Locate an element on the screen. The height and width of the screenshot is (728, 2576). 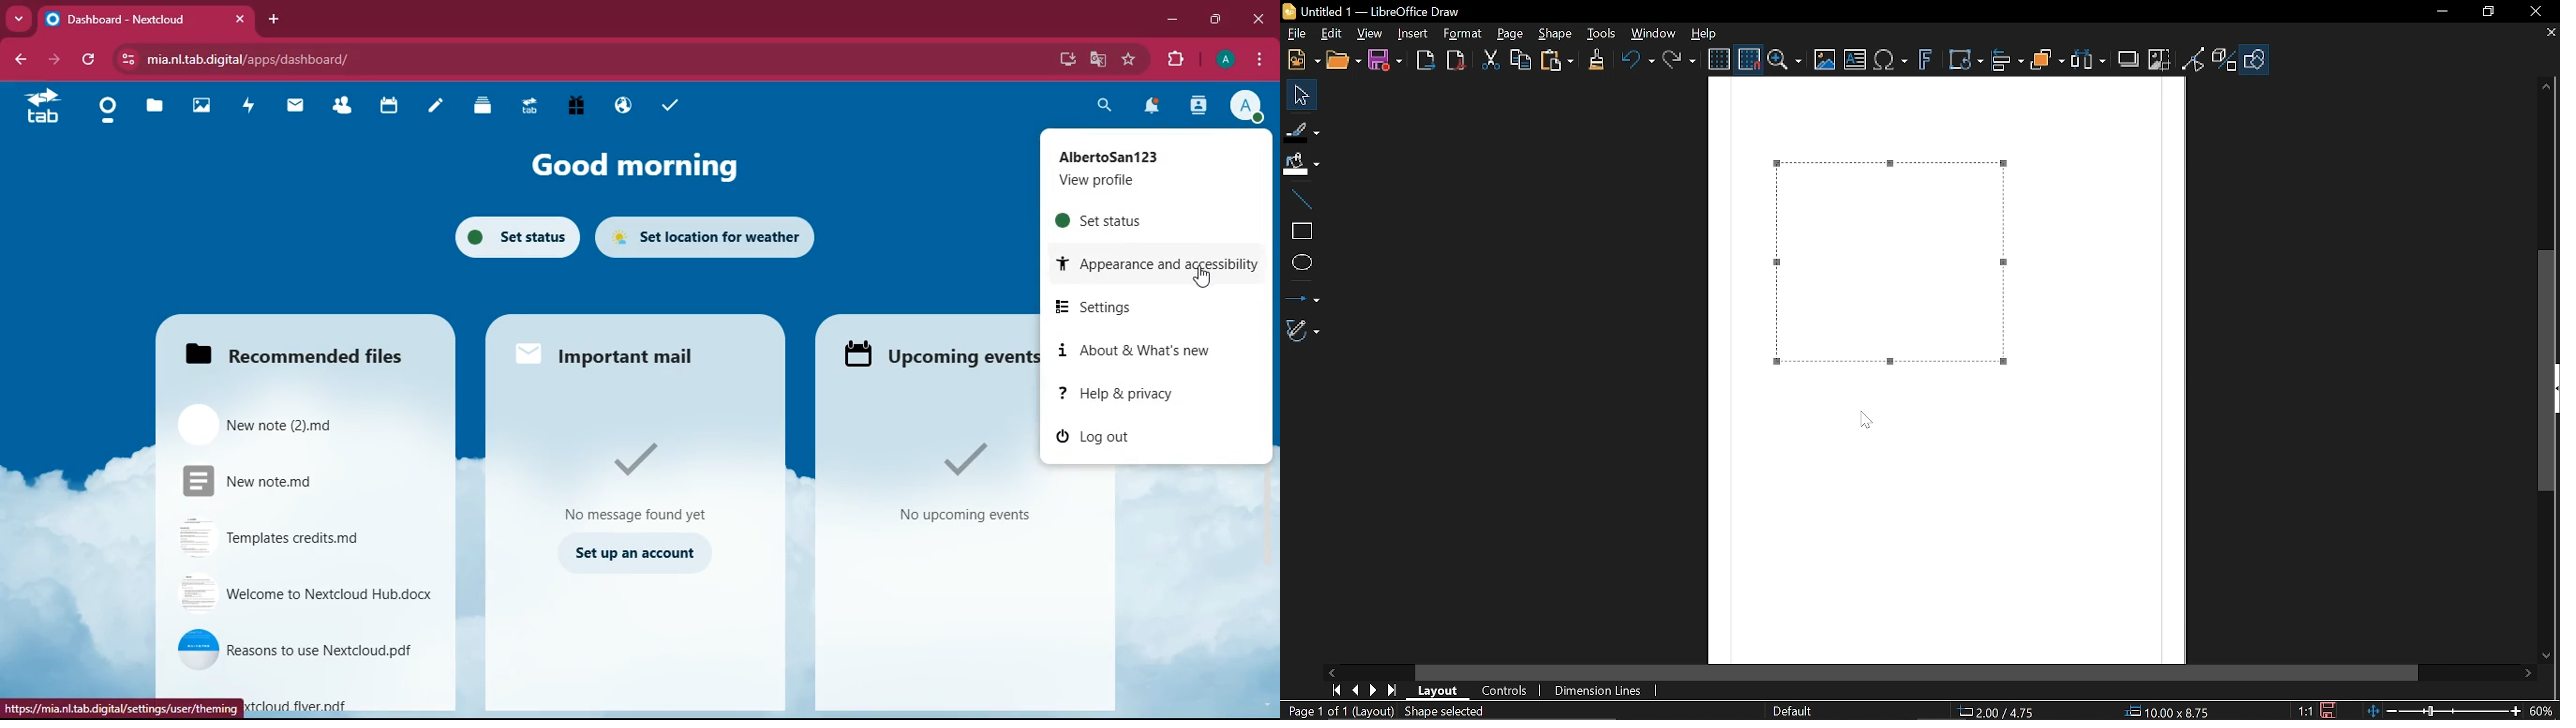
notifications is located at coordinates (1151, 109).